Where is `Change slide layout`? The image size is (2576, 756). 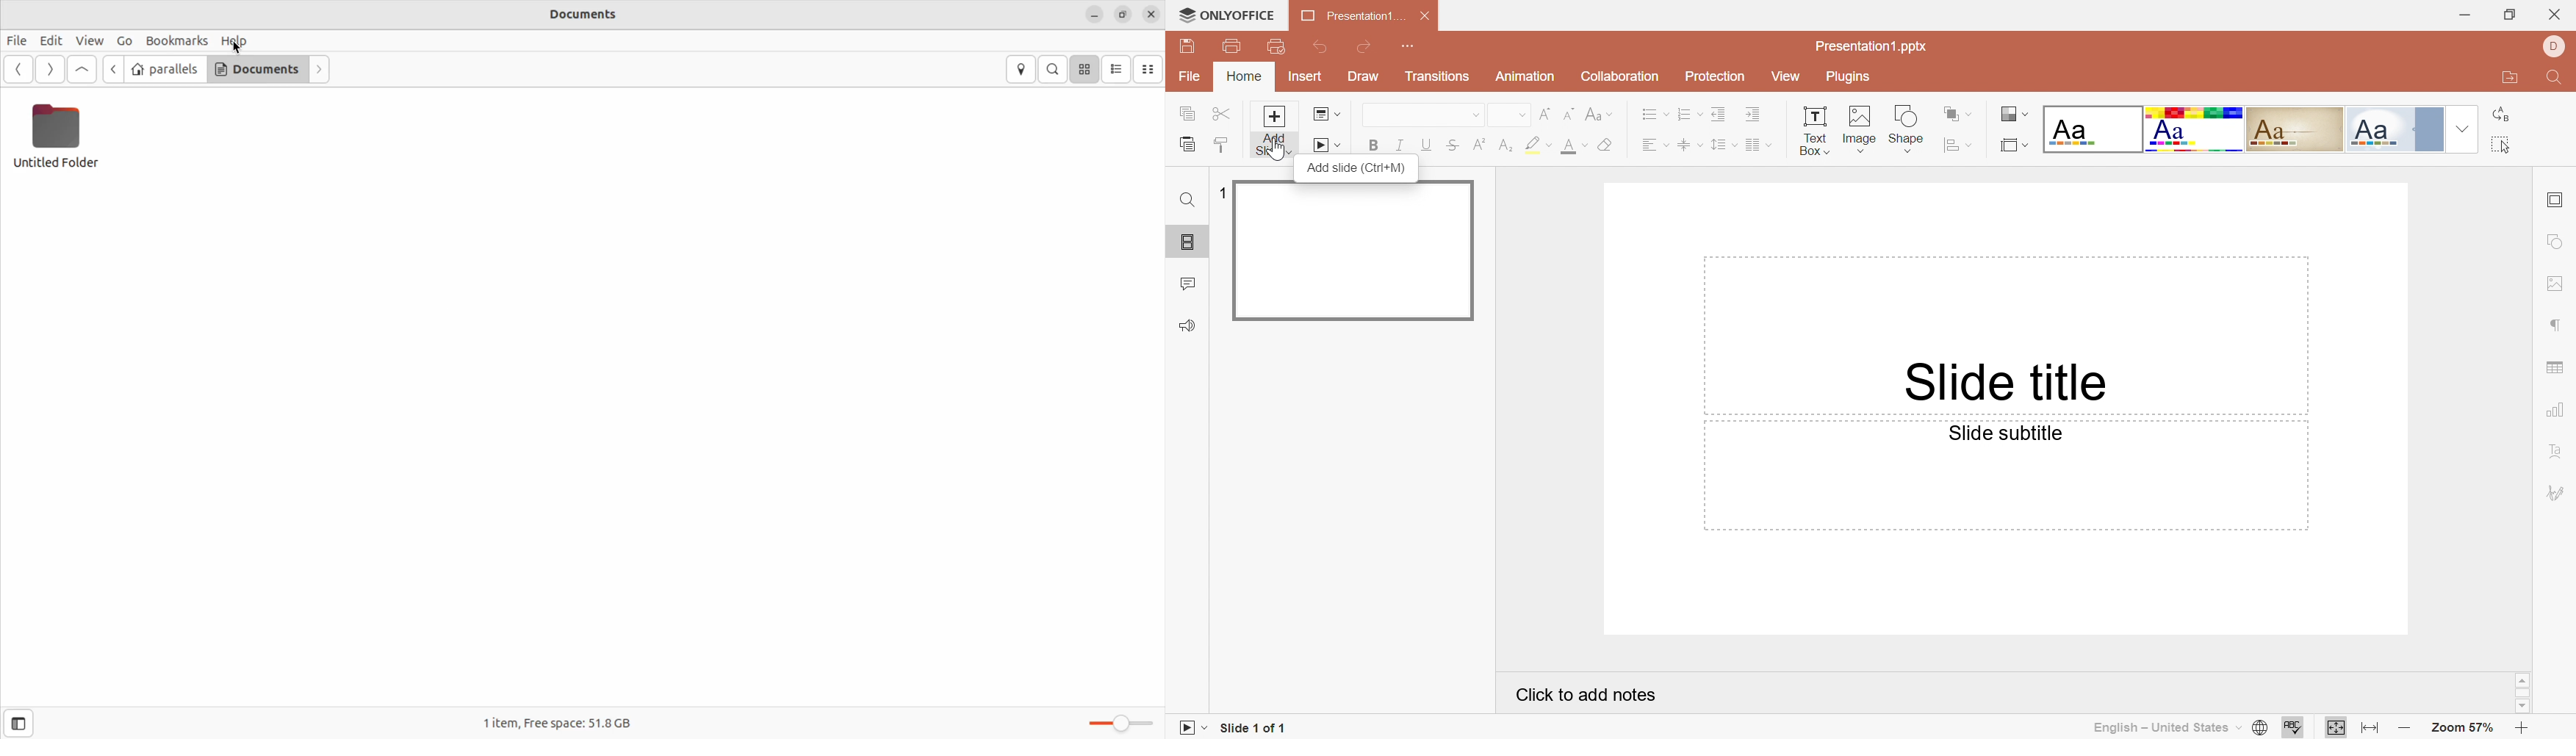
Change slide layout is located at coordinates (1326, 114).